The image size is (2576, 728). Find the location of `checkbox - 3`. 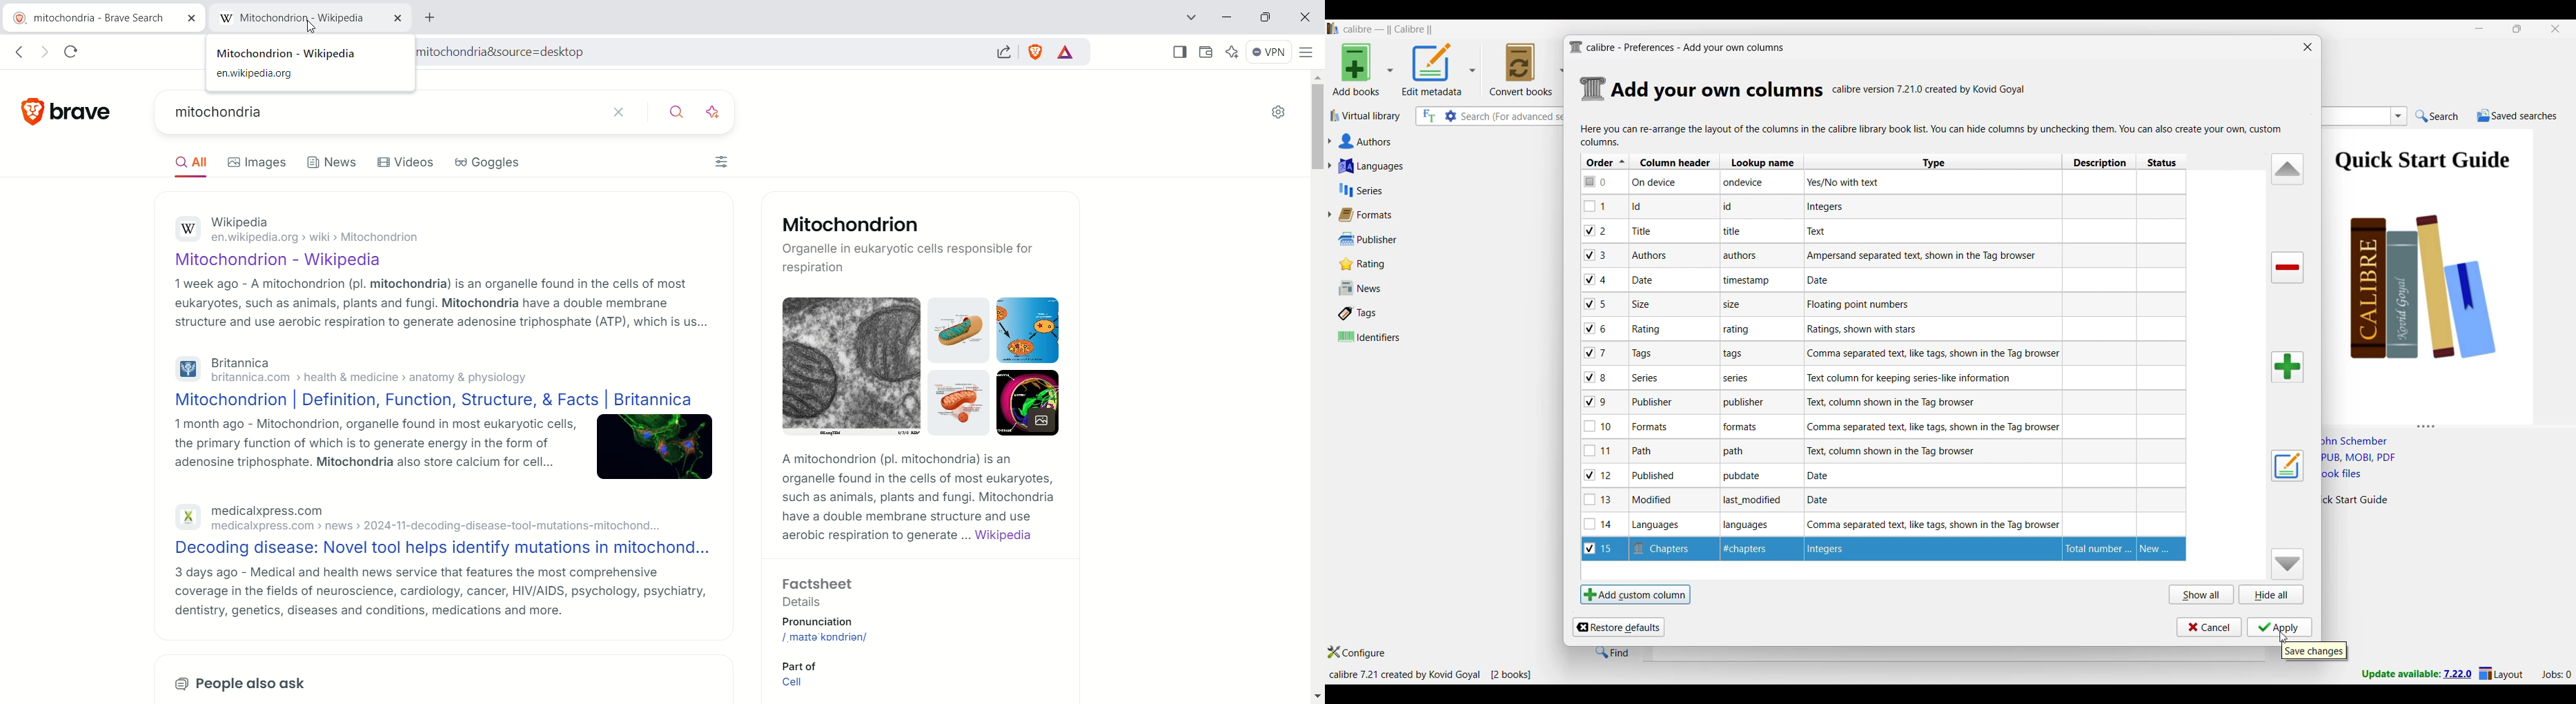

checkbox - 3 is located at coordinates (1597, 256).